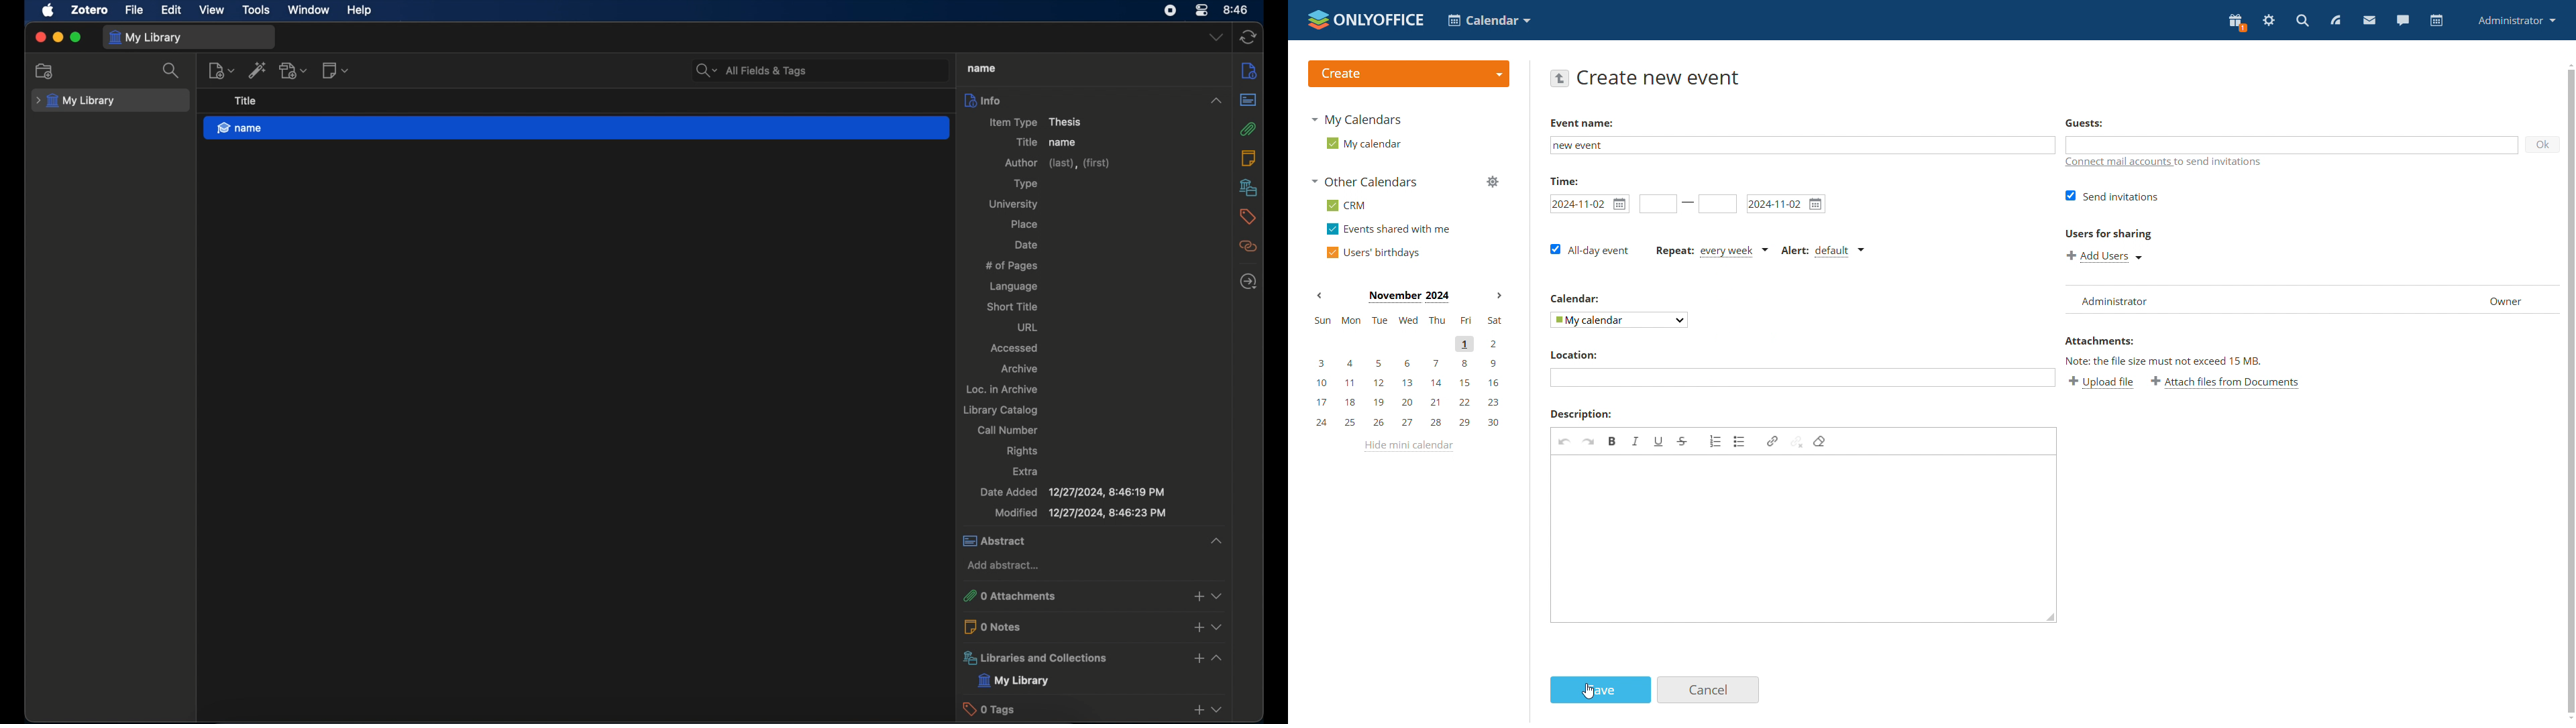 The width and height of the screenshot is (2576, 728). What do you see at coordinates (1011, 307) in the screenshot?
I see `short title` at bounding box center [1011, 307].